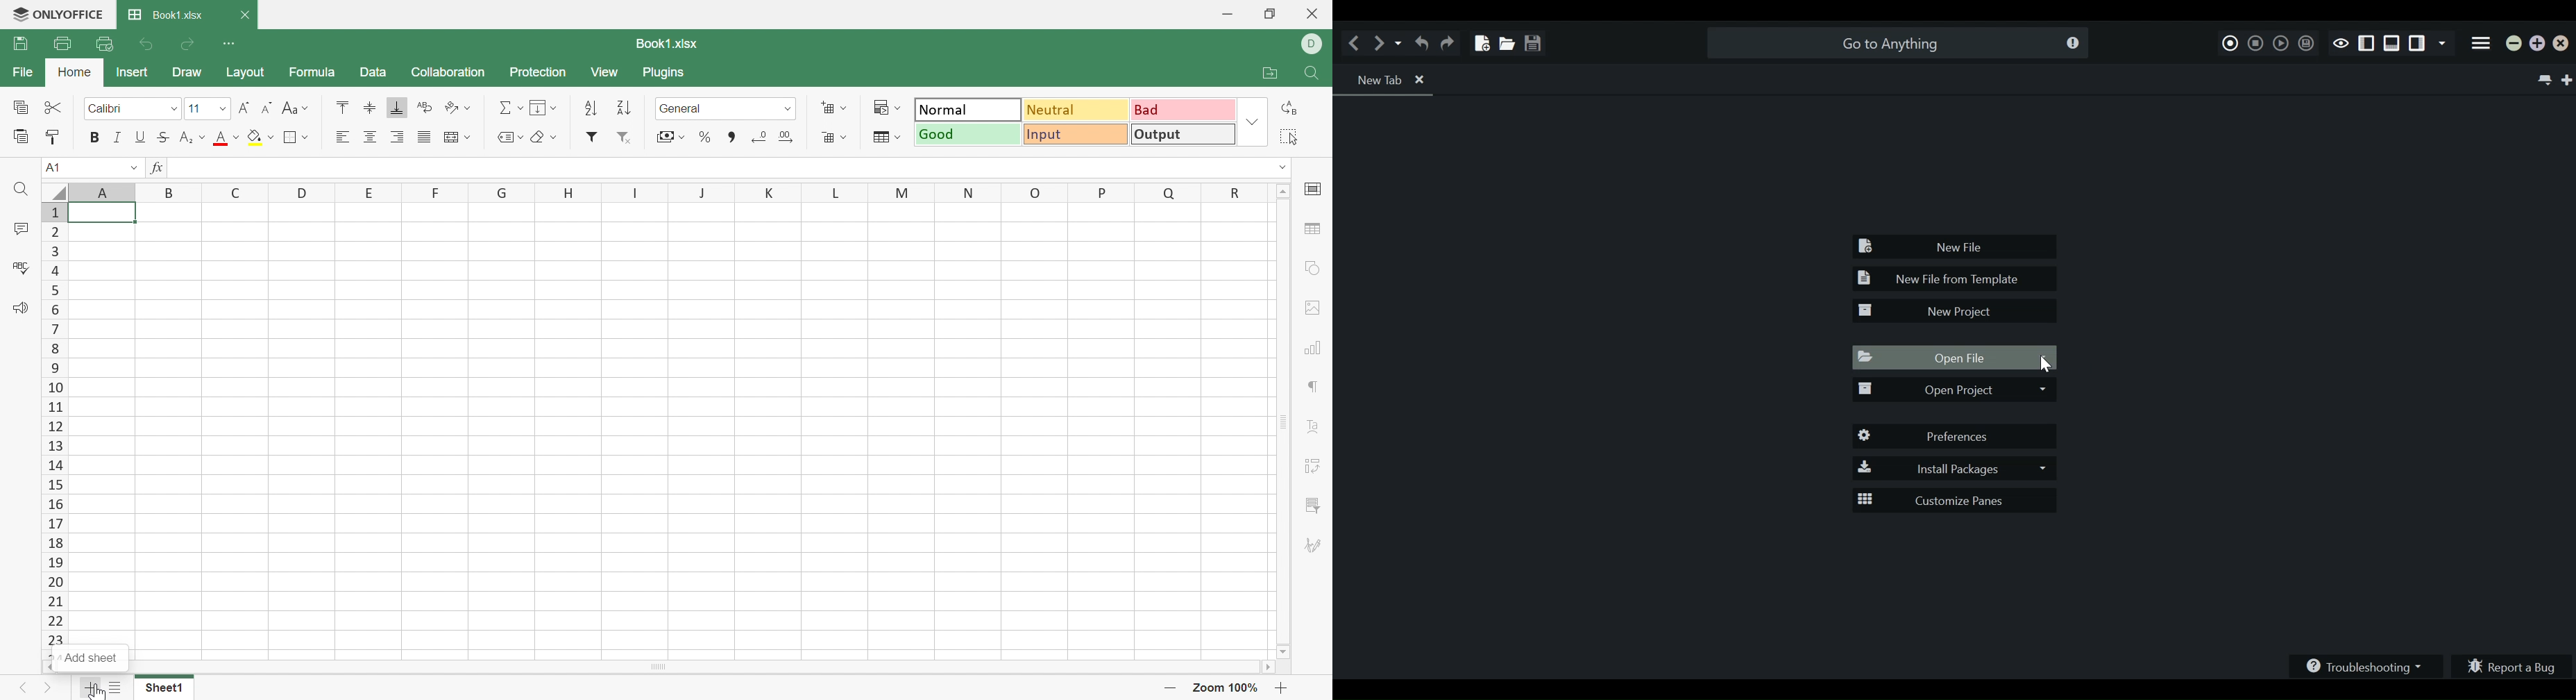 Image resolution: width=2576 pixels, height=700 pixels. I want to click on Copy Style, so click(55, 138).